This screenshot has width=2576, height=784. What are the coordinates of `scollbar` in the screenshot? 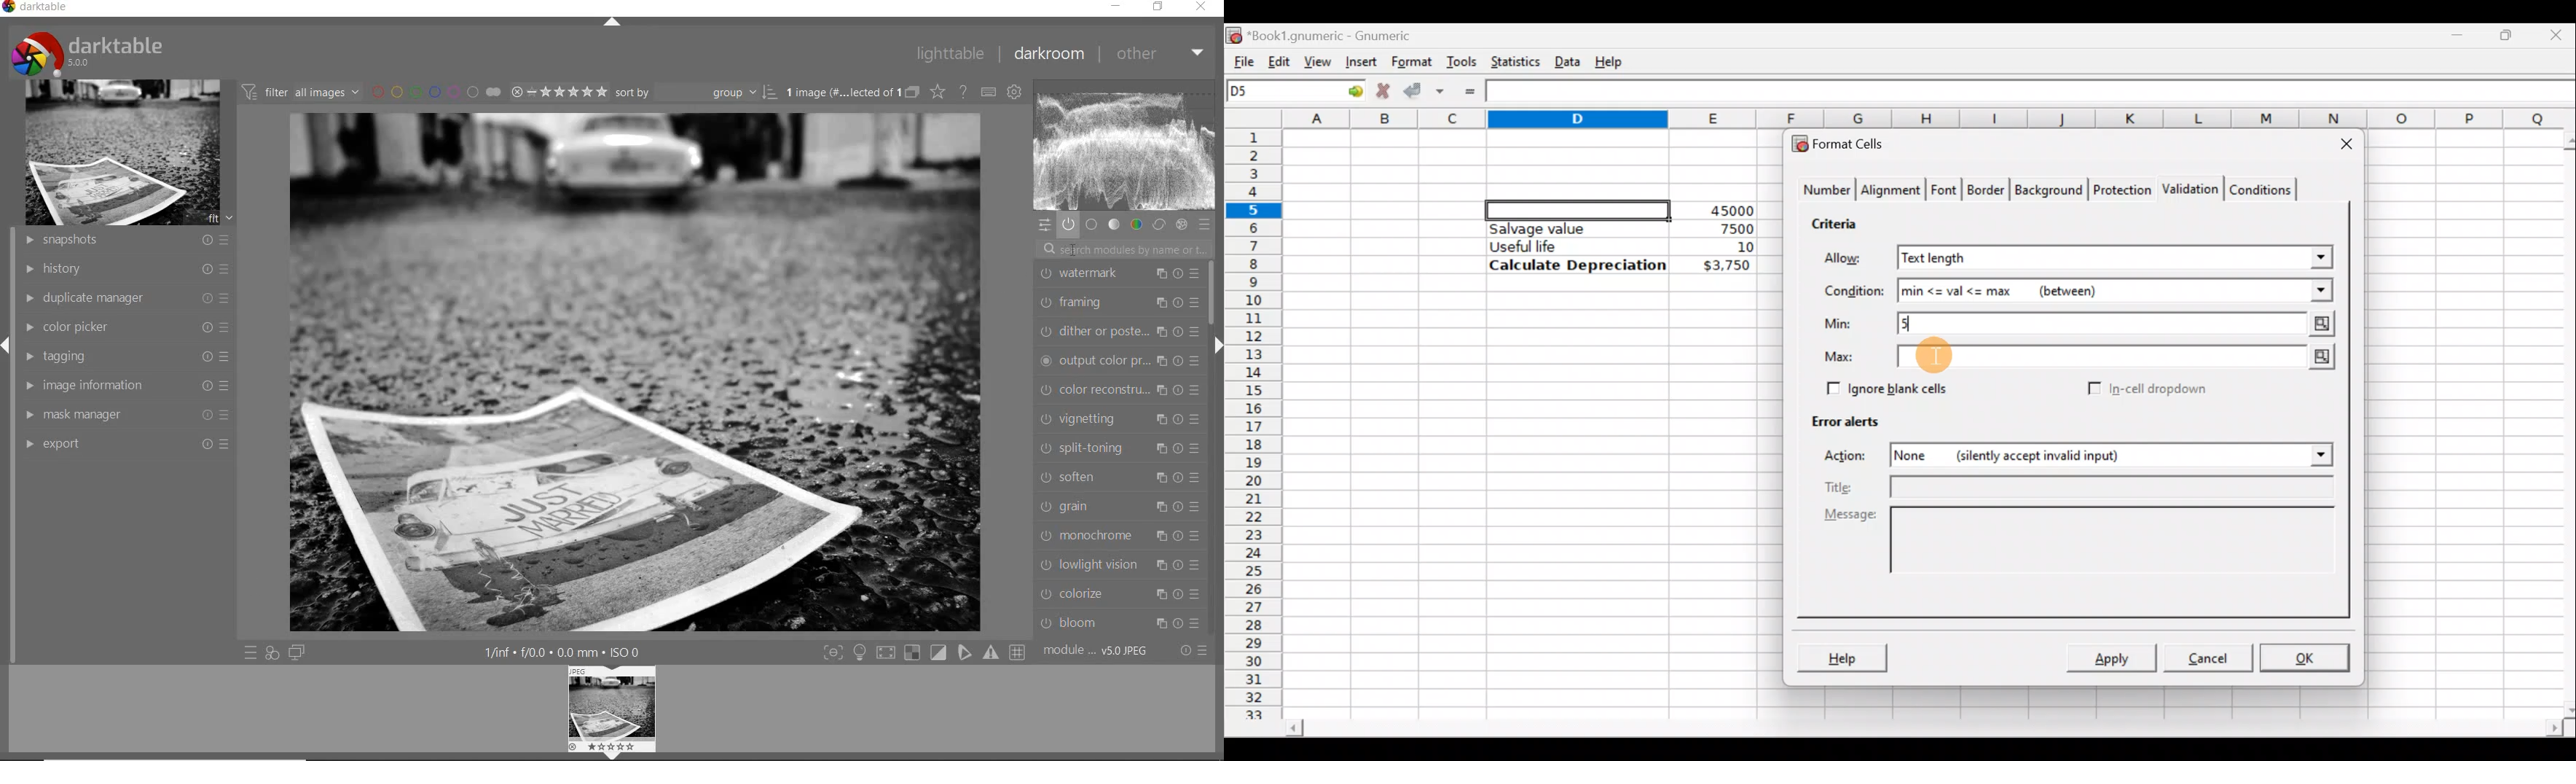 It's located at (1214, 292).